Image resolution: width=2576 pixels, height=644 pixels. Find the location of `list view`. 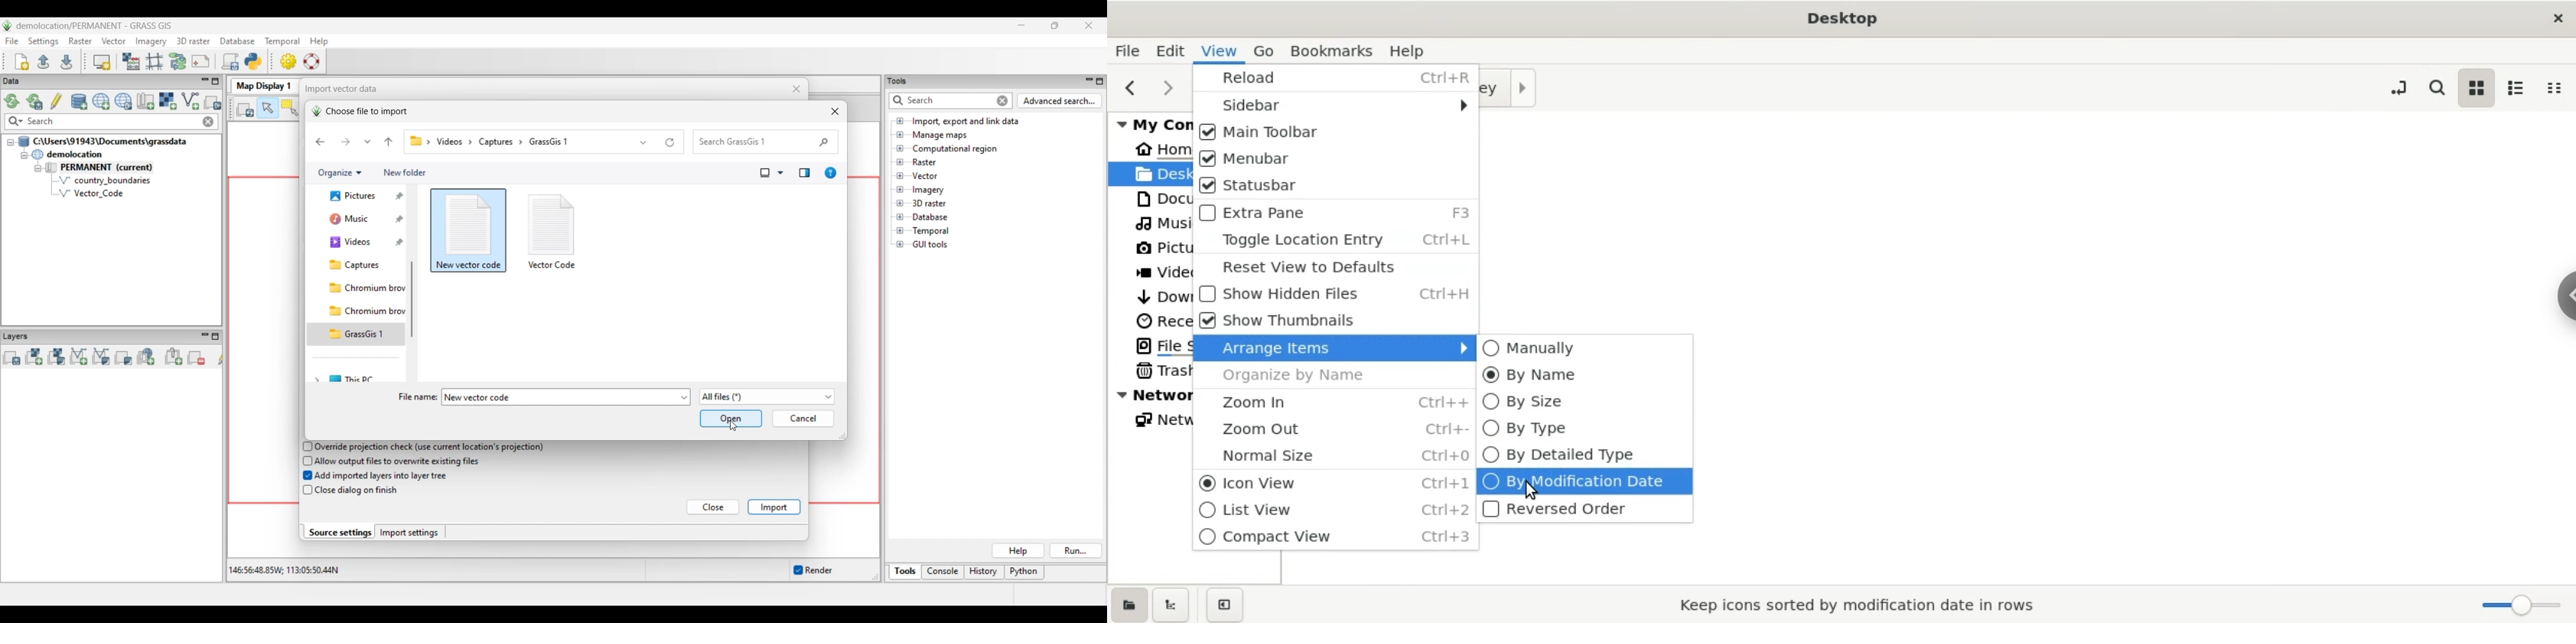

list view is located at coordinates (1334, 511).